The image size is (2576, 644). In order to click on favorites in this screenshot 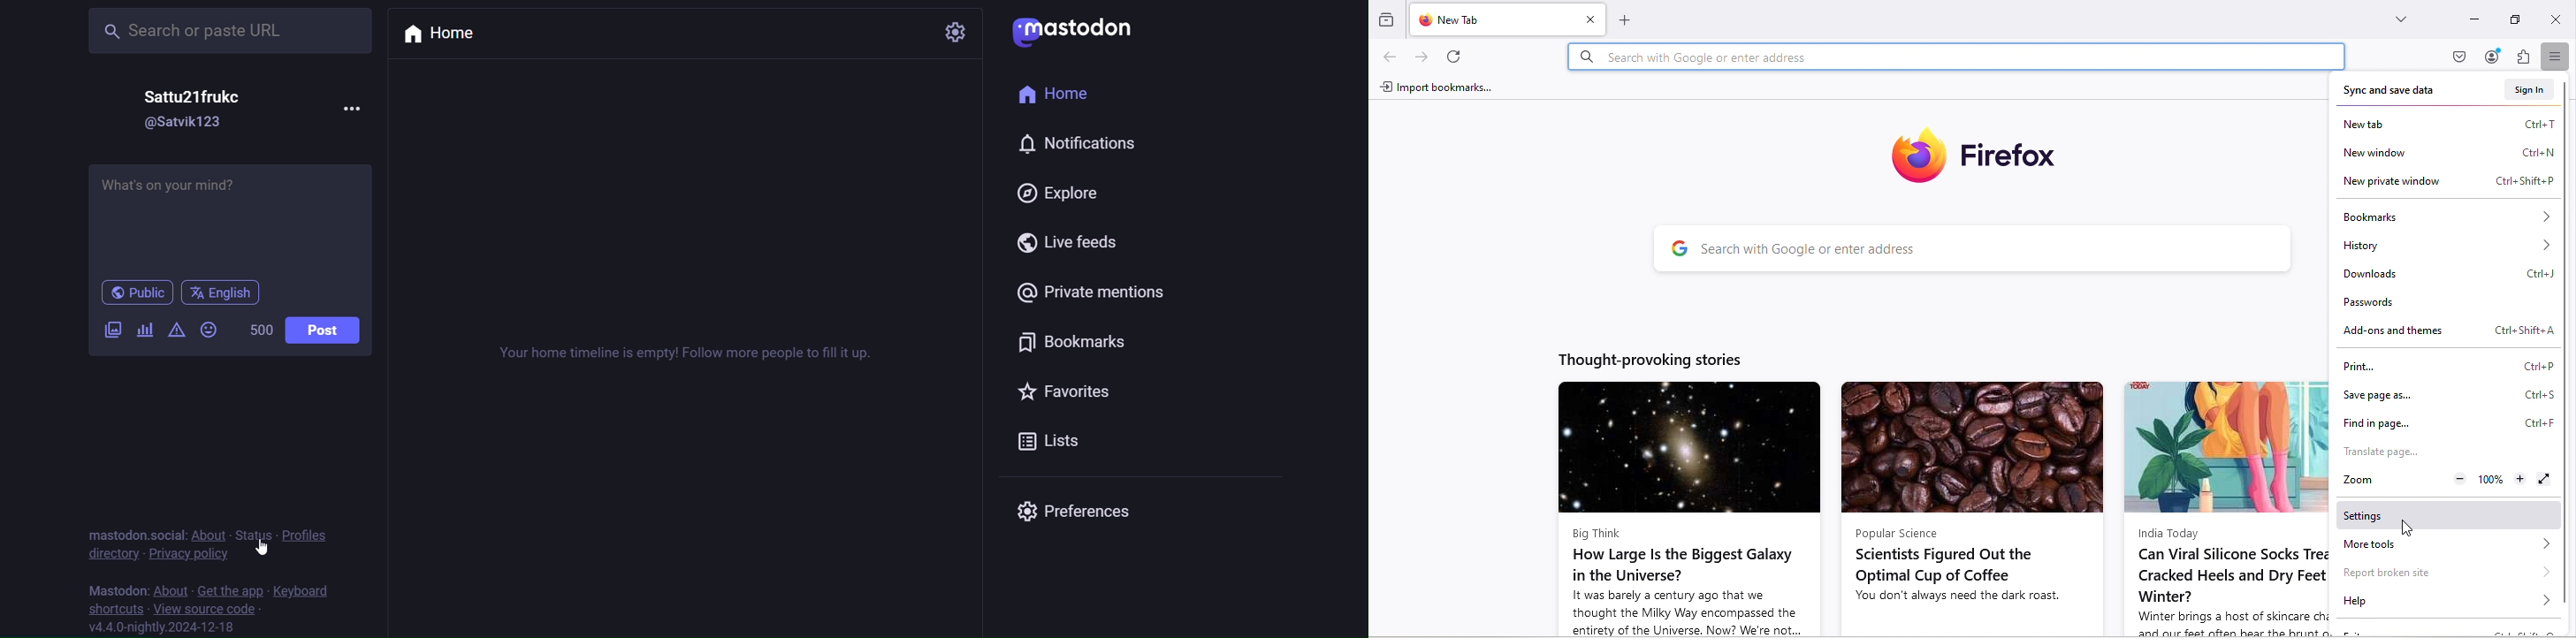, I will do `click(1066, 393)`.